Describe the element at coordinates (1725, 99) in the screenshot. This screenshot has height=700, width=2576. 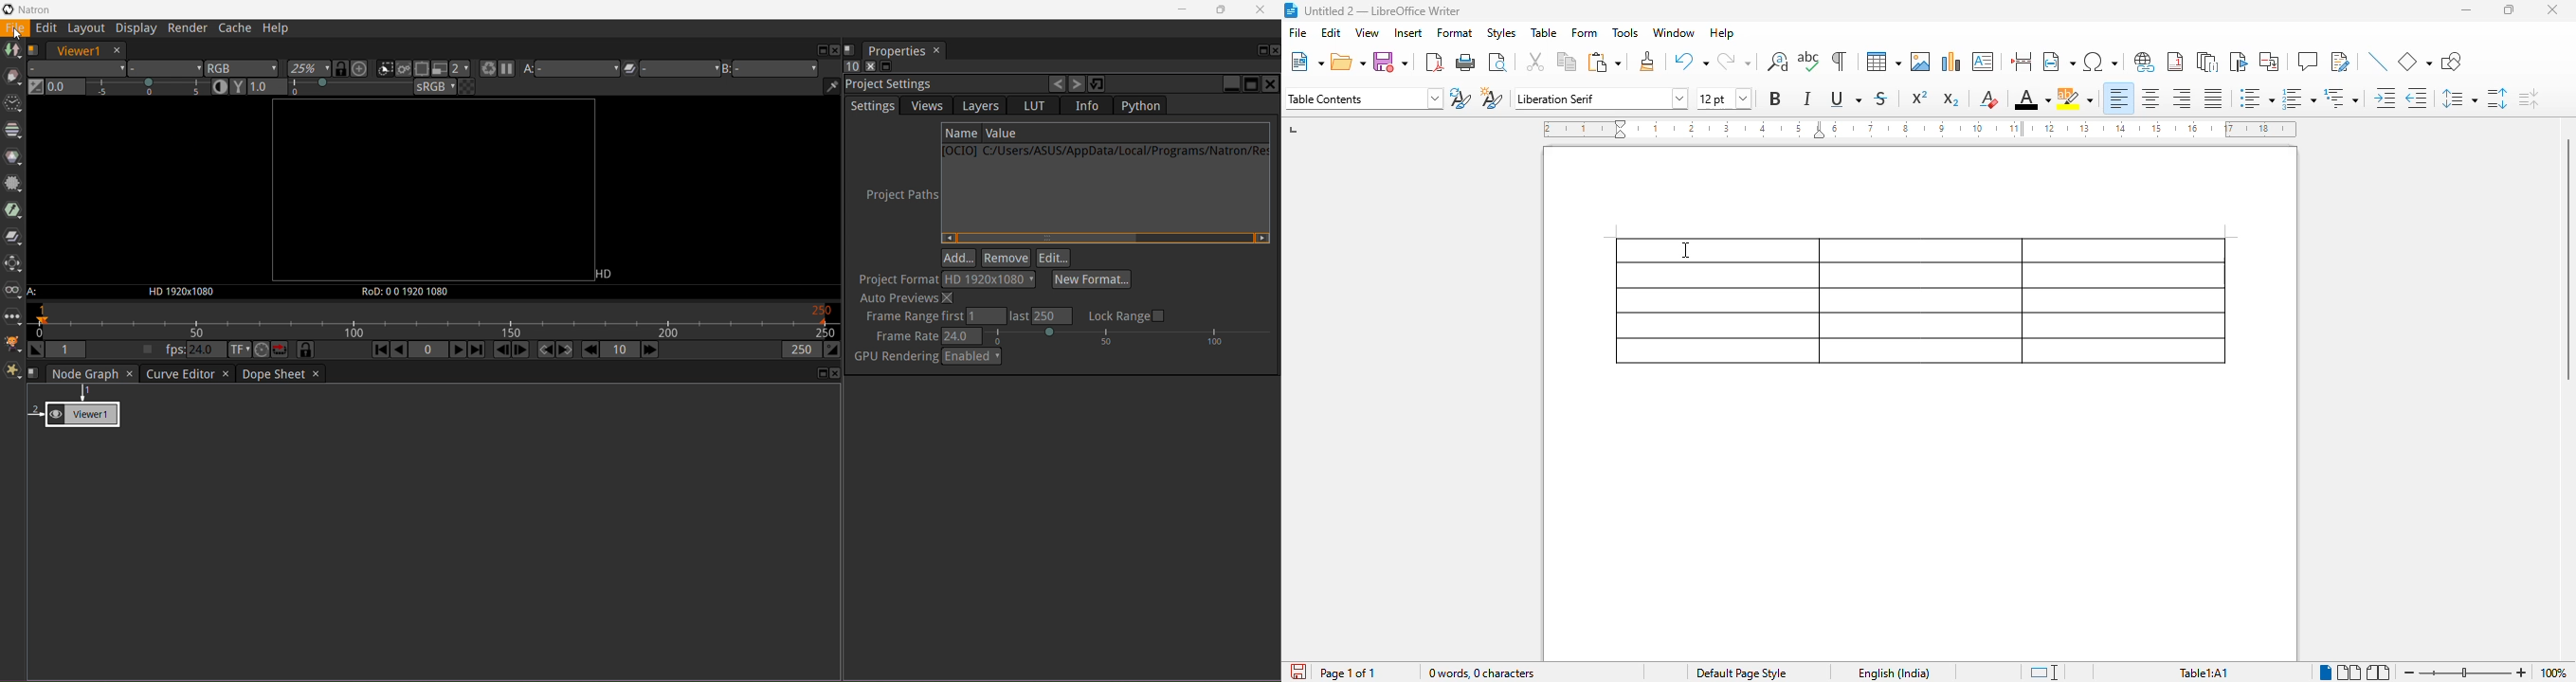
I see `font size` at that location.